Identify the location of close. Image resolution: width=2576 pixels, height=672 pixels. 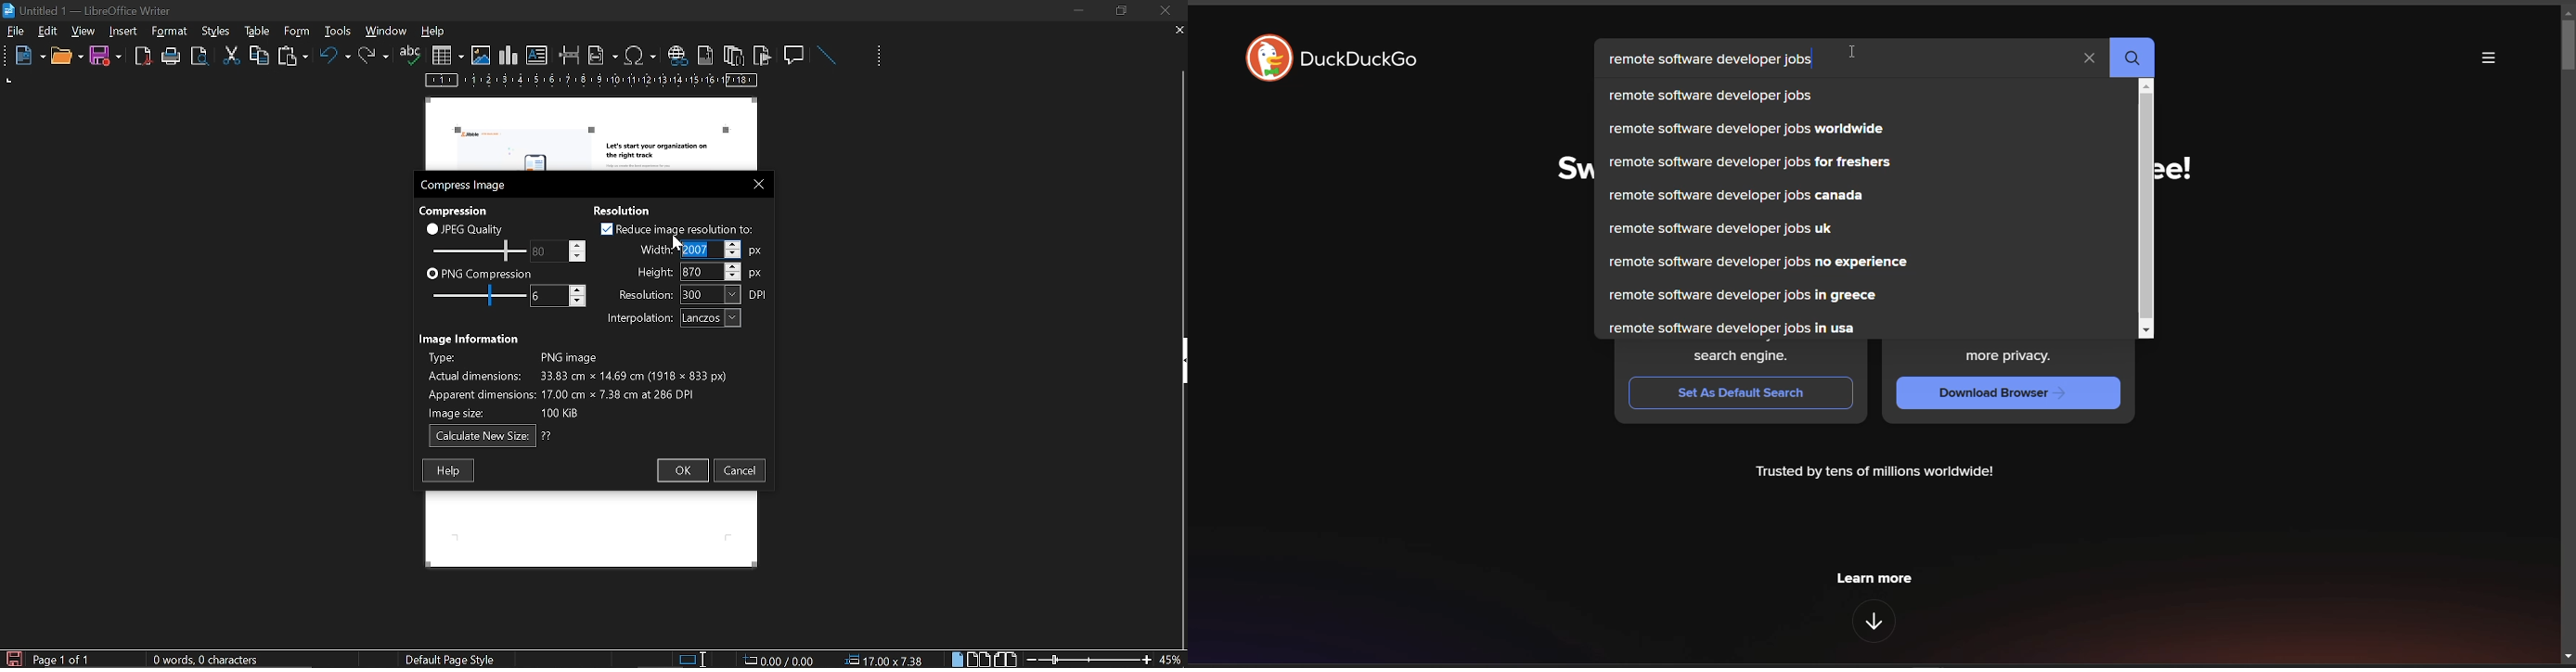
(1164, 10).